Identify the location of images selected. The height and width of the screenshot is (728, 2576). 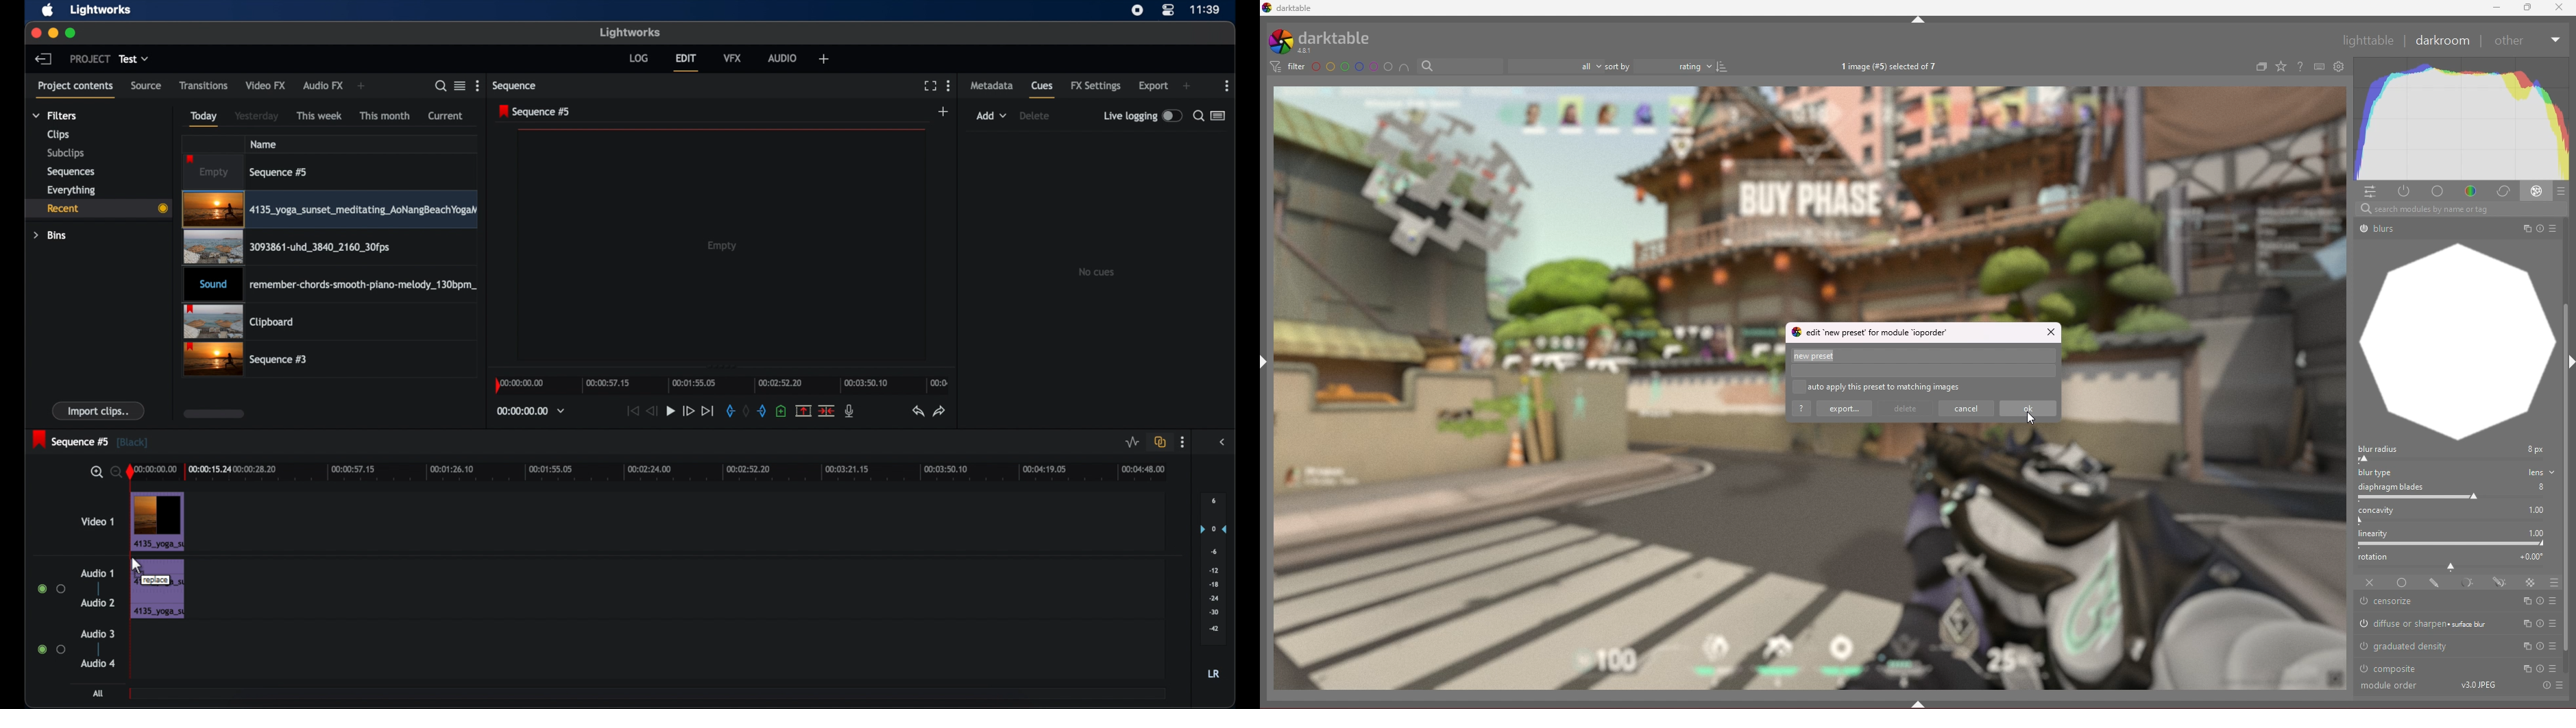
(1891, 66).